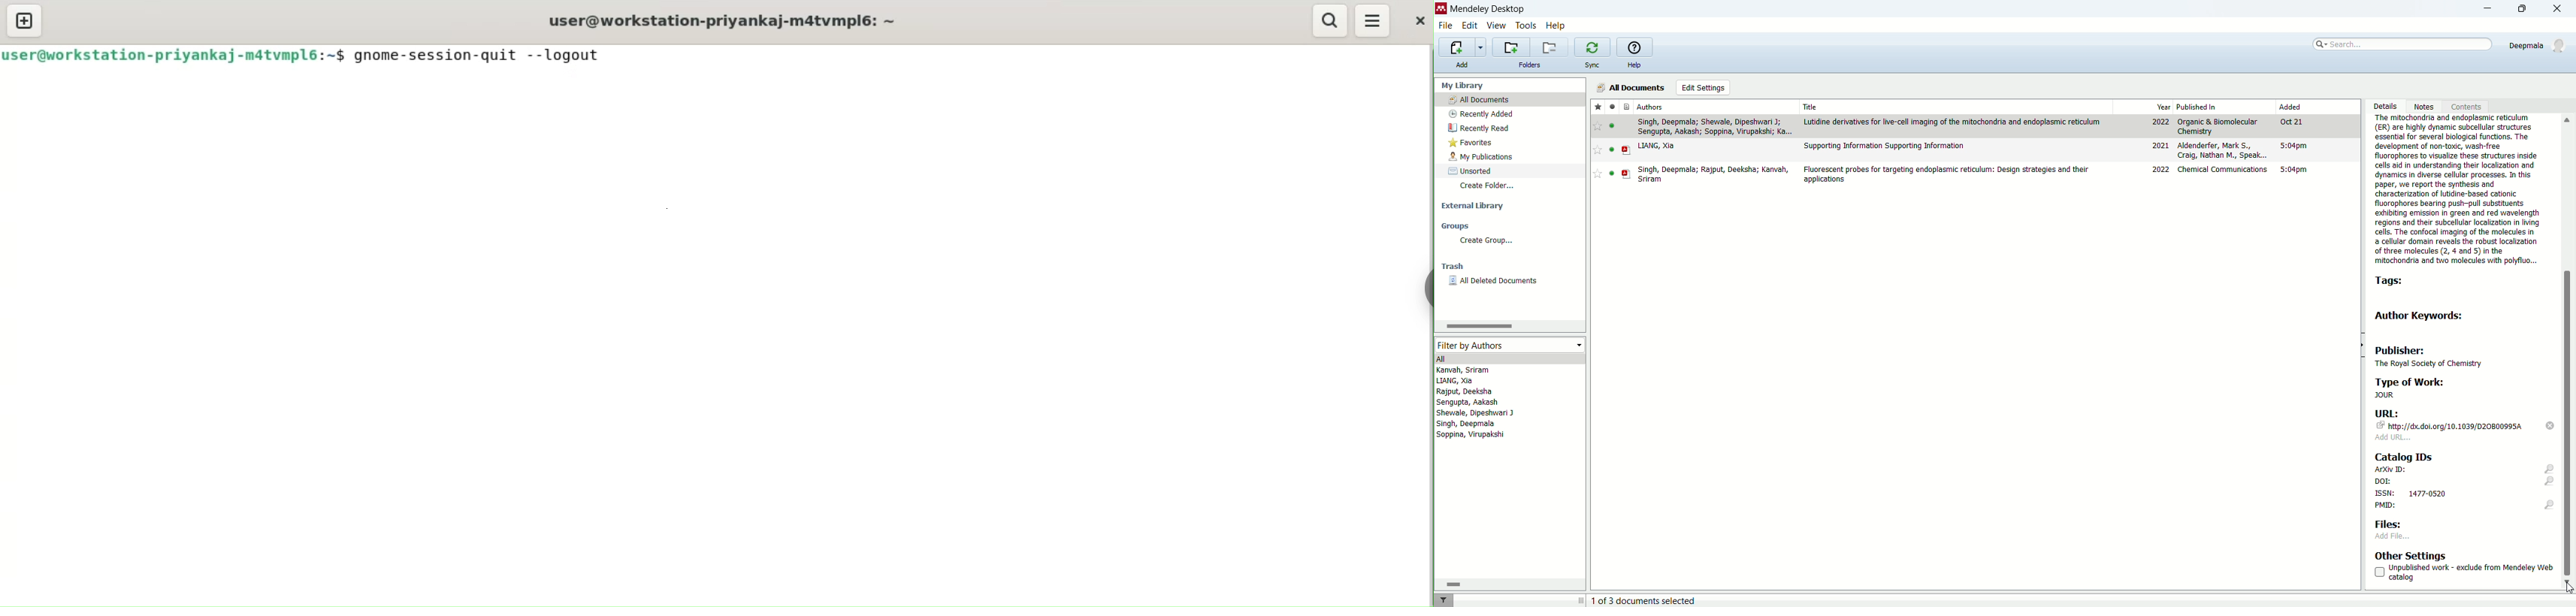 This screenshot has width=2576, height=616. I want to click on unpublished work - exclude from mendeley web catalog, so click(2464, 572).